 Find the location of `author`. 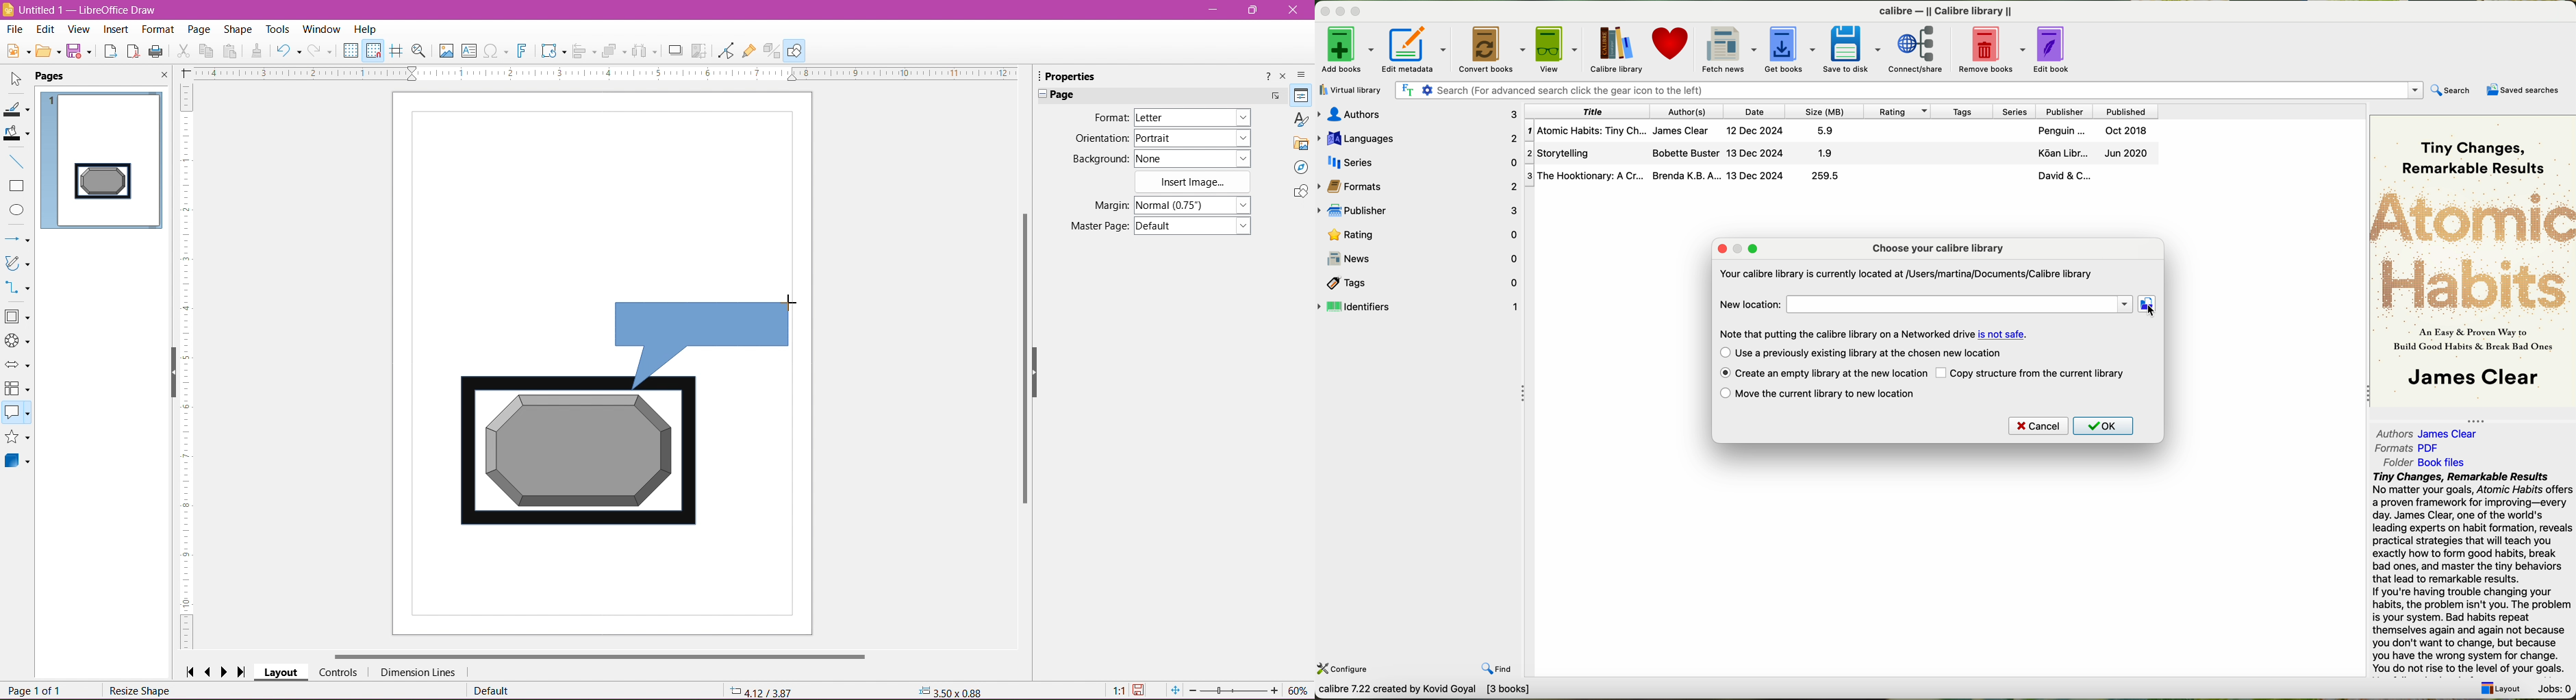

author is located at coordinates (1688, 111).